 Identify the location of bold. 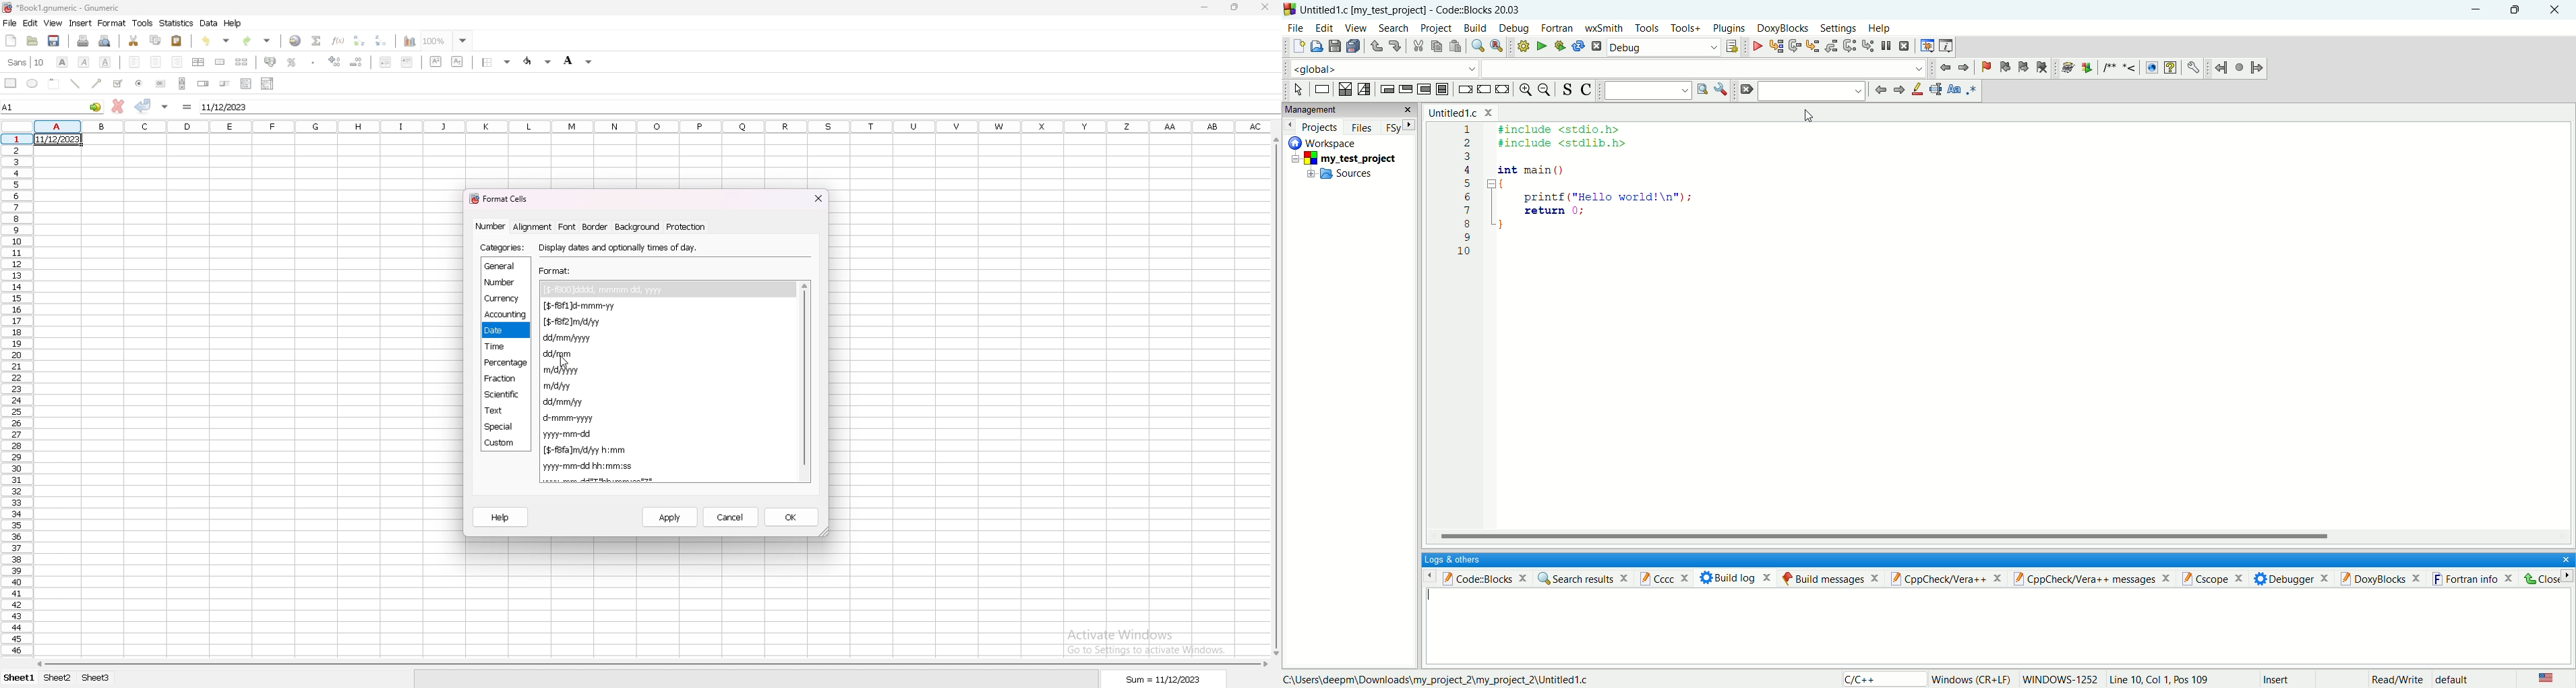
(63, 61).